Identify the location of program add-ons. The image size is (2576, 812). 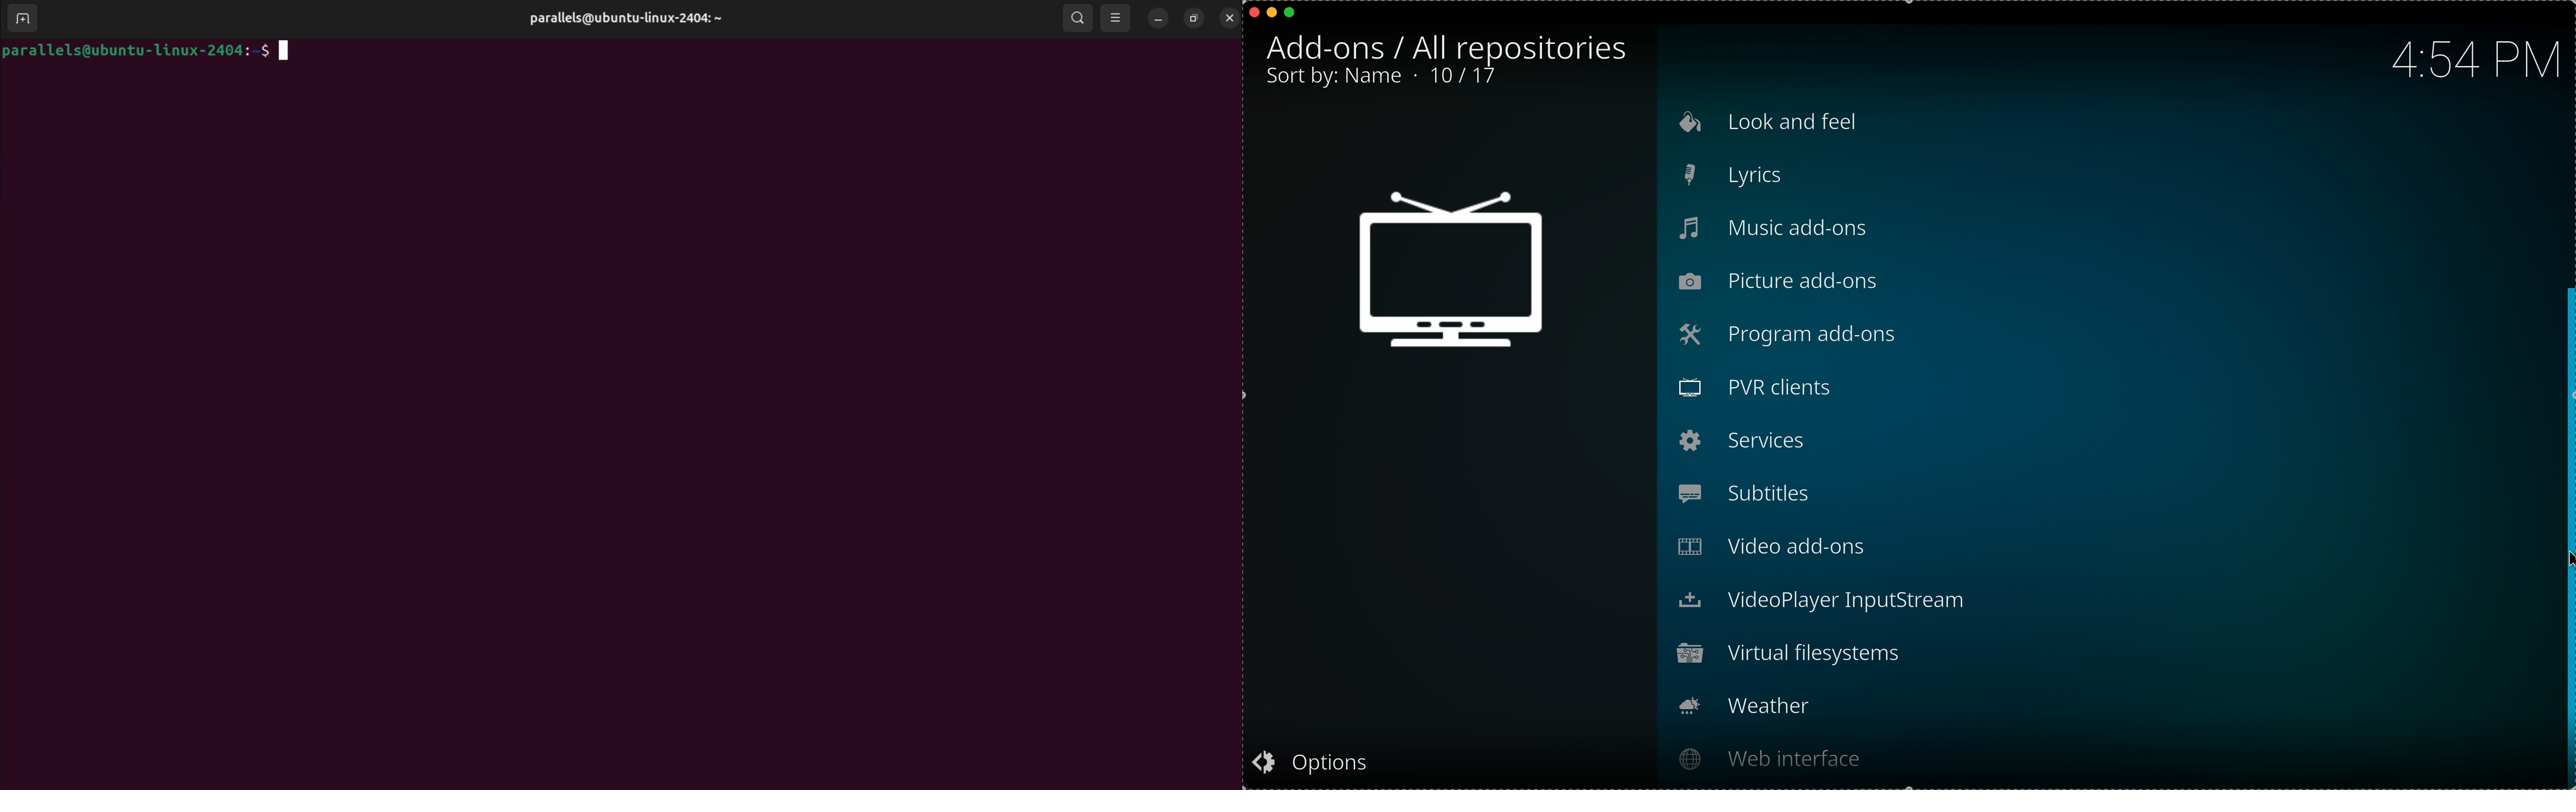
(1813, 334).